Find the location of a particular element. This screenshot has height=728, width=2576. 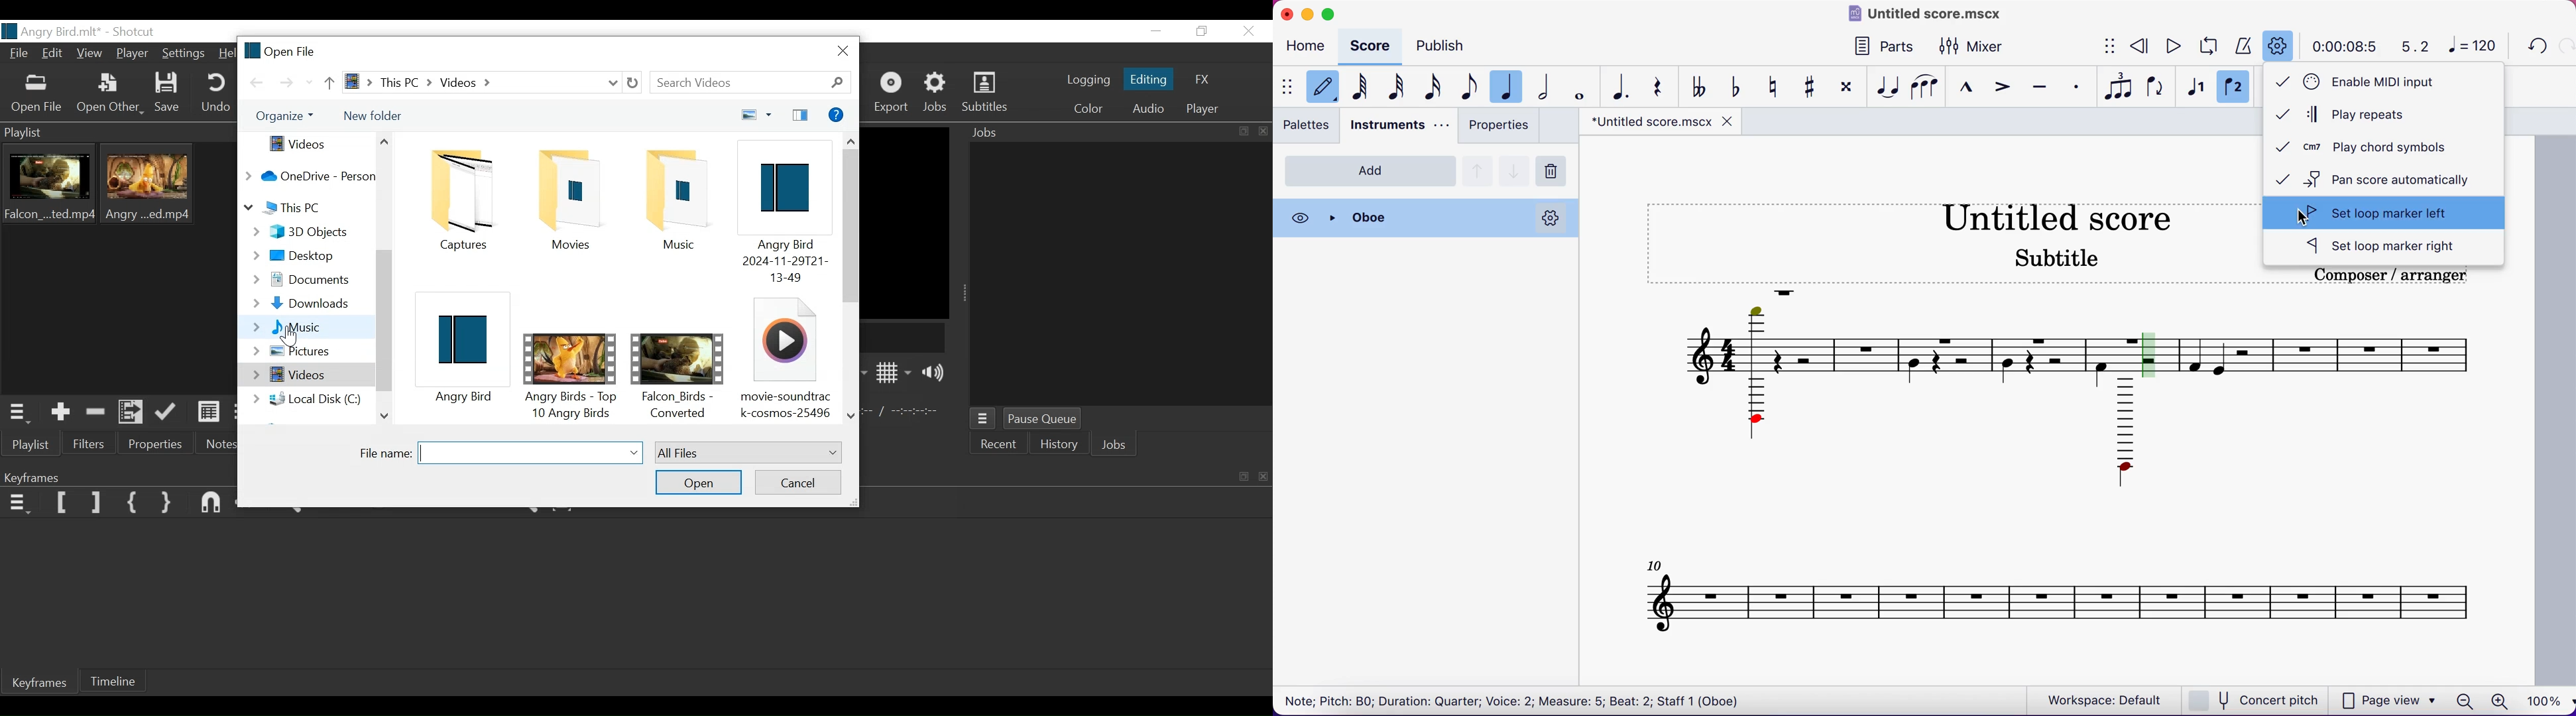

play chord symbols is located at coordinates (2380, 149).